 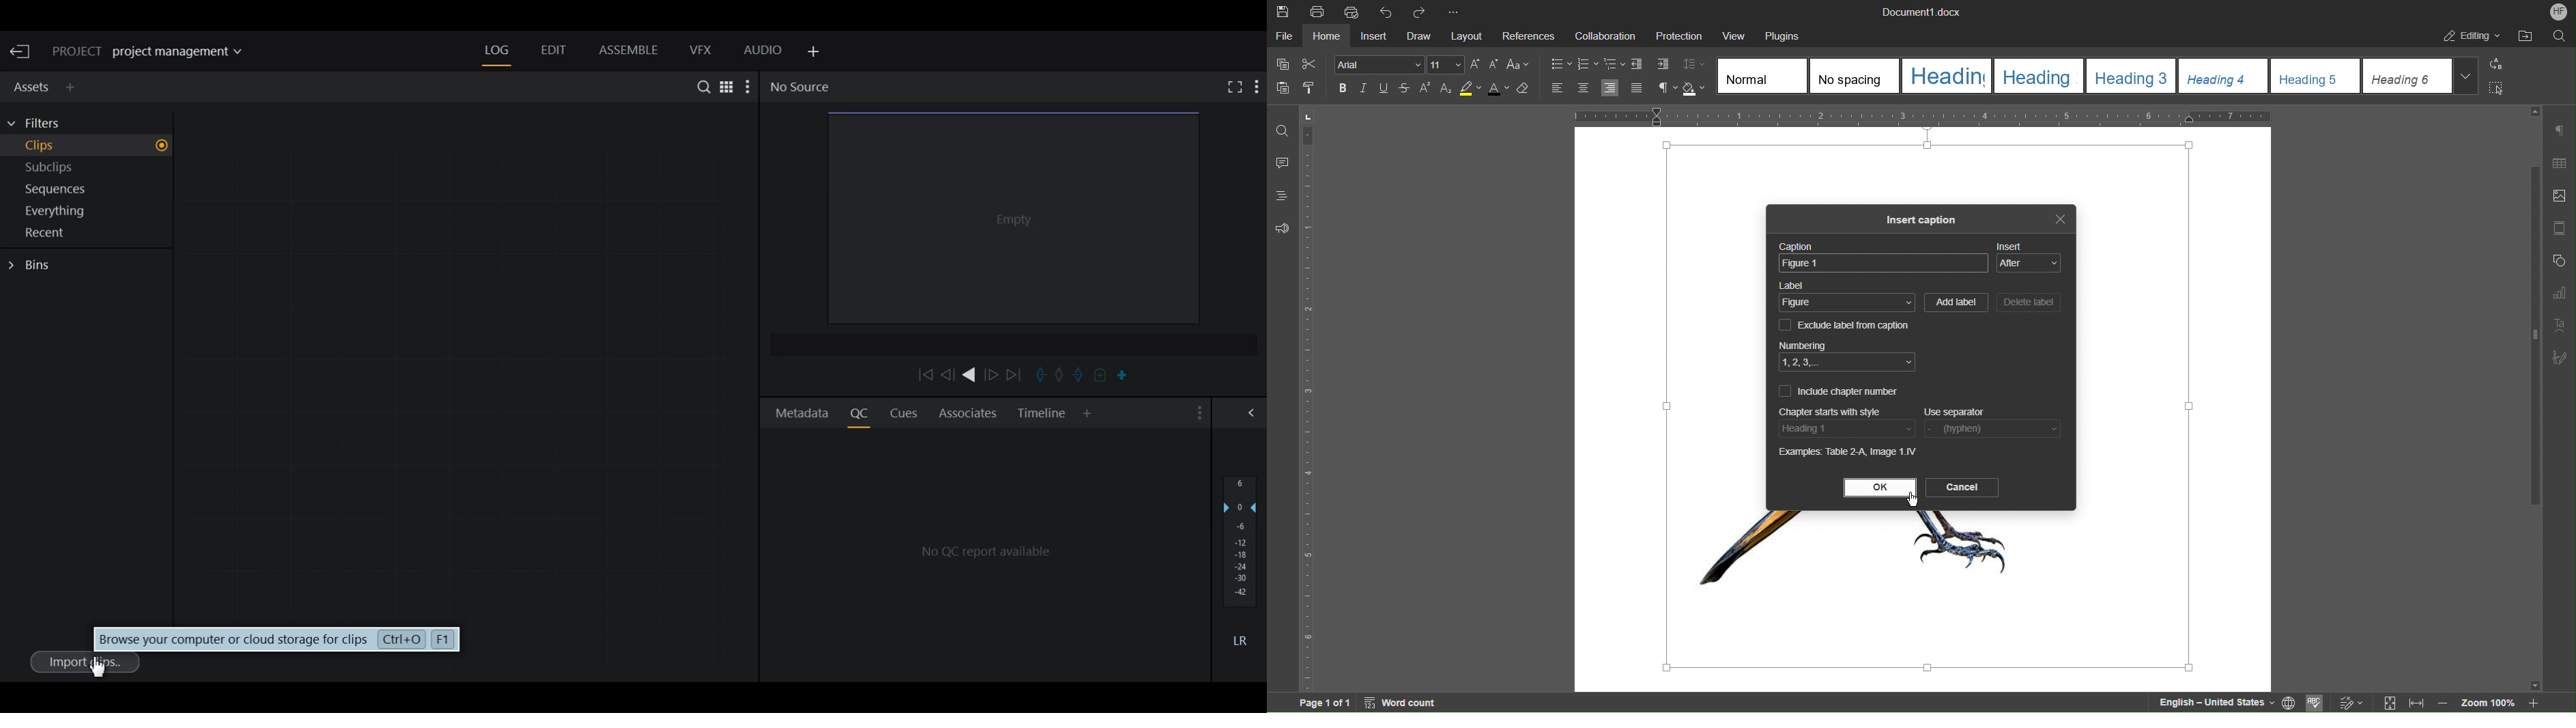 I want to click on Numbered List, so click(x=1588, y=64).